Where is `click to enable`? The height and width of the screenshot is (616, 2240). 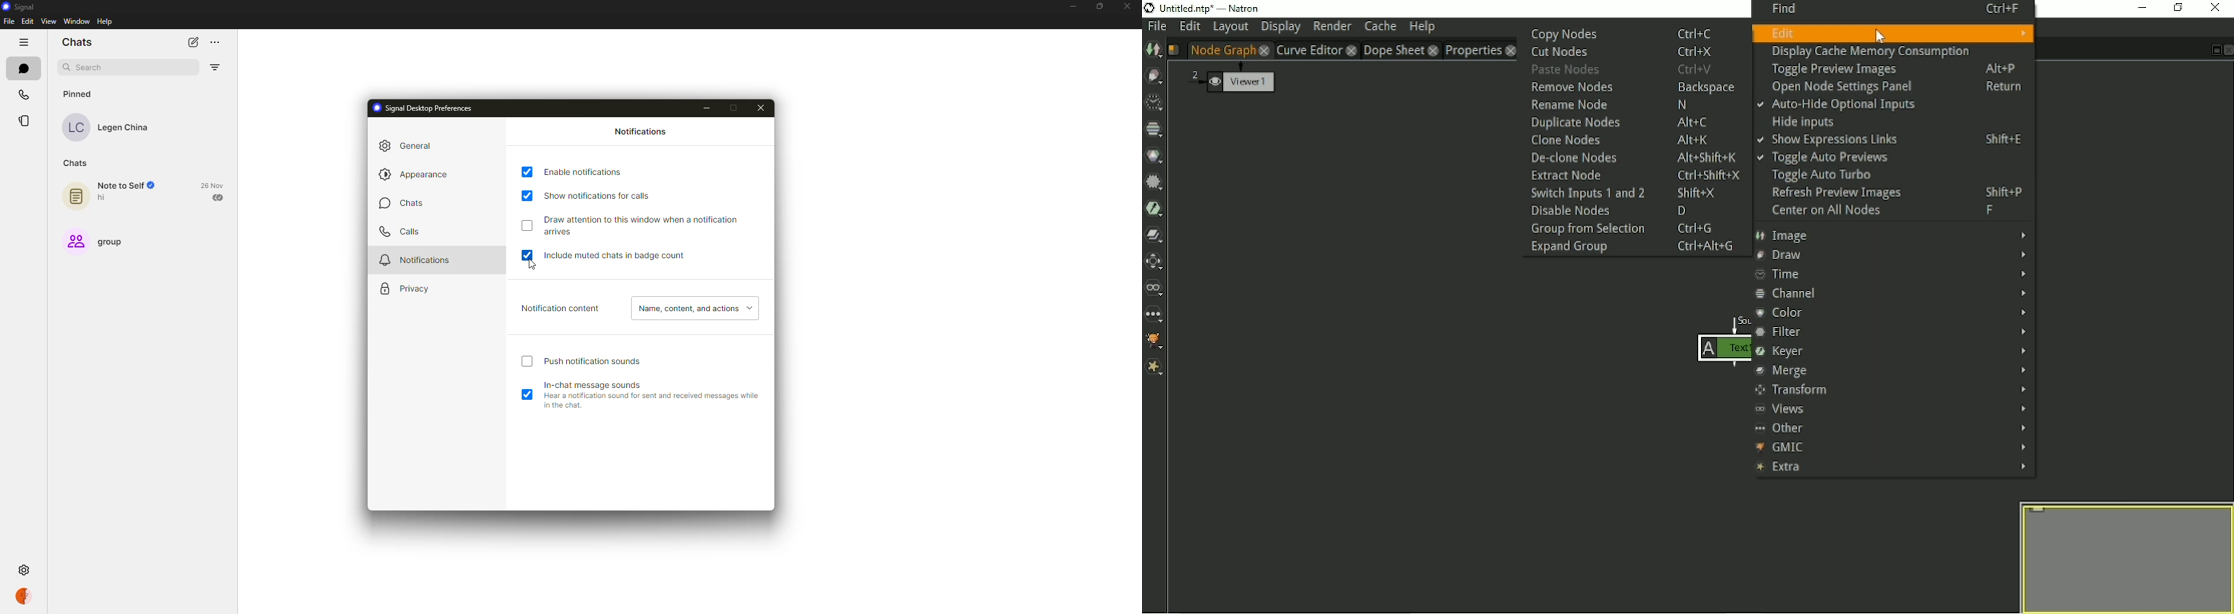
click to enable is located at coordinates (527, 361).